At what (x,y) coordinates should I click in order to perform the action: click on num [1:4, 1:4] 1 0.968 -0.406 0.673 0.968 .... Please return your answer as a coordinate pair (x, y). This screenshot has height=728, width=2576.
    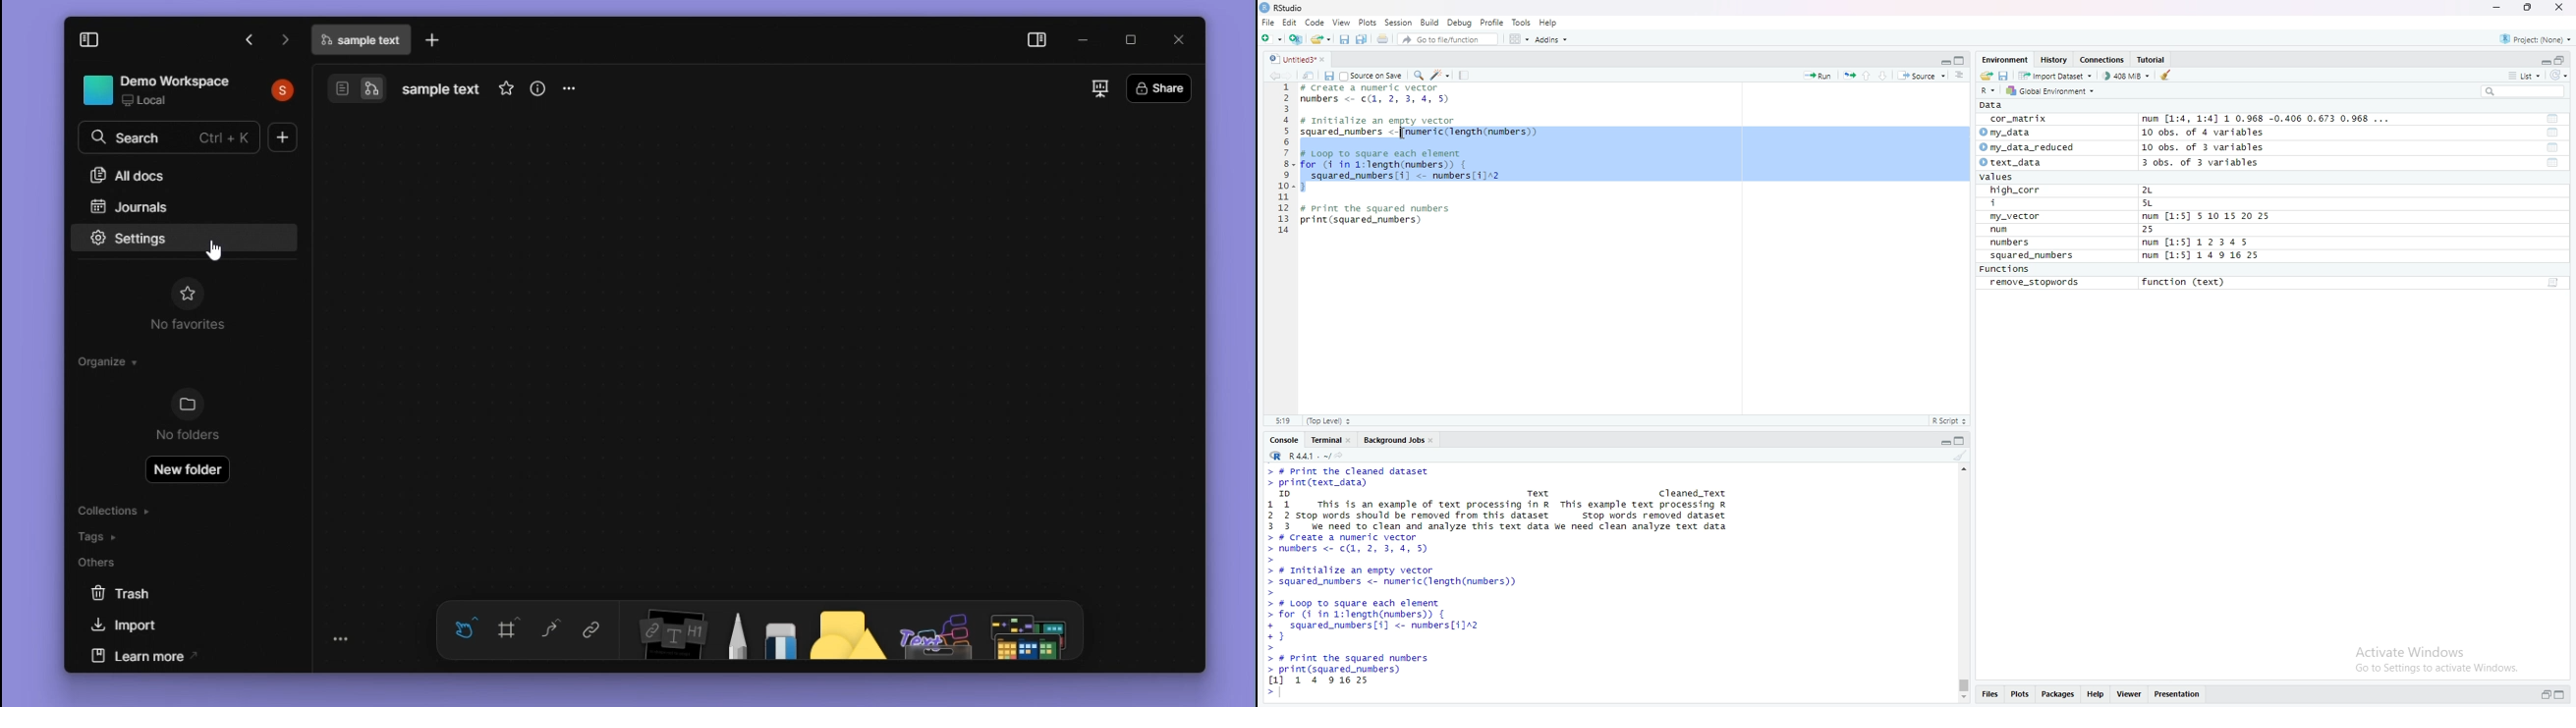
    Looking at the image, I should click on (2268, 119).